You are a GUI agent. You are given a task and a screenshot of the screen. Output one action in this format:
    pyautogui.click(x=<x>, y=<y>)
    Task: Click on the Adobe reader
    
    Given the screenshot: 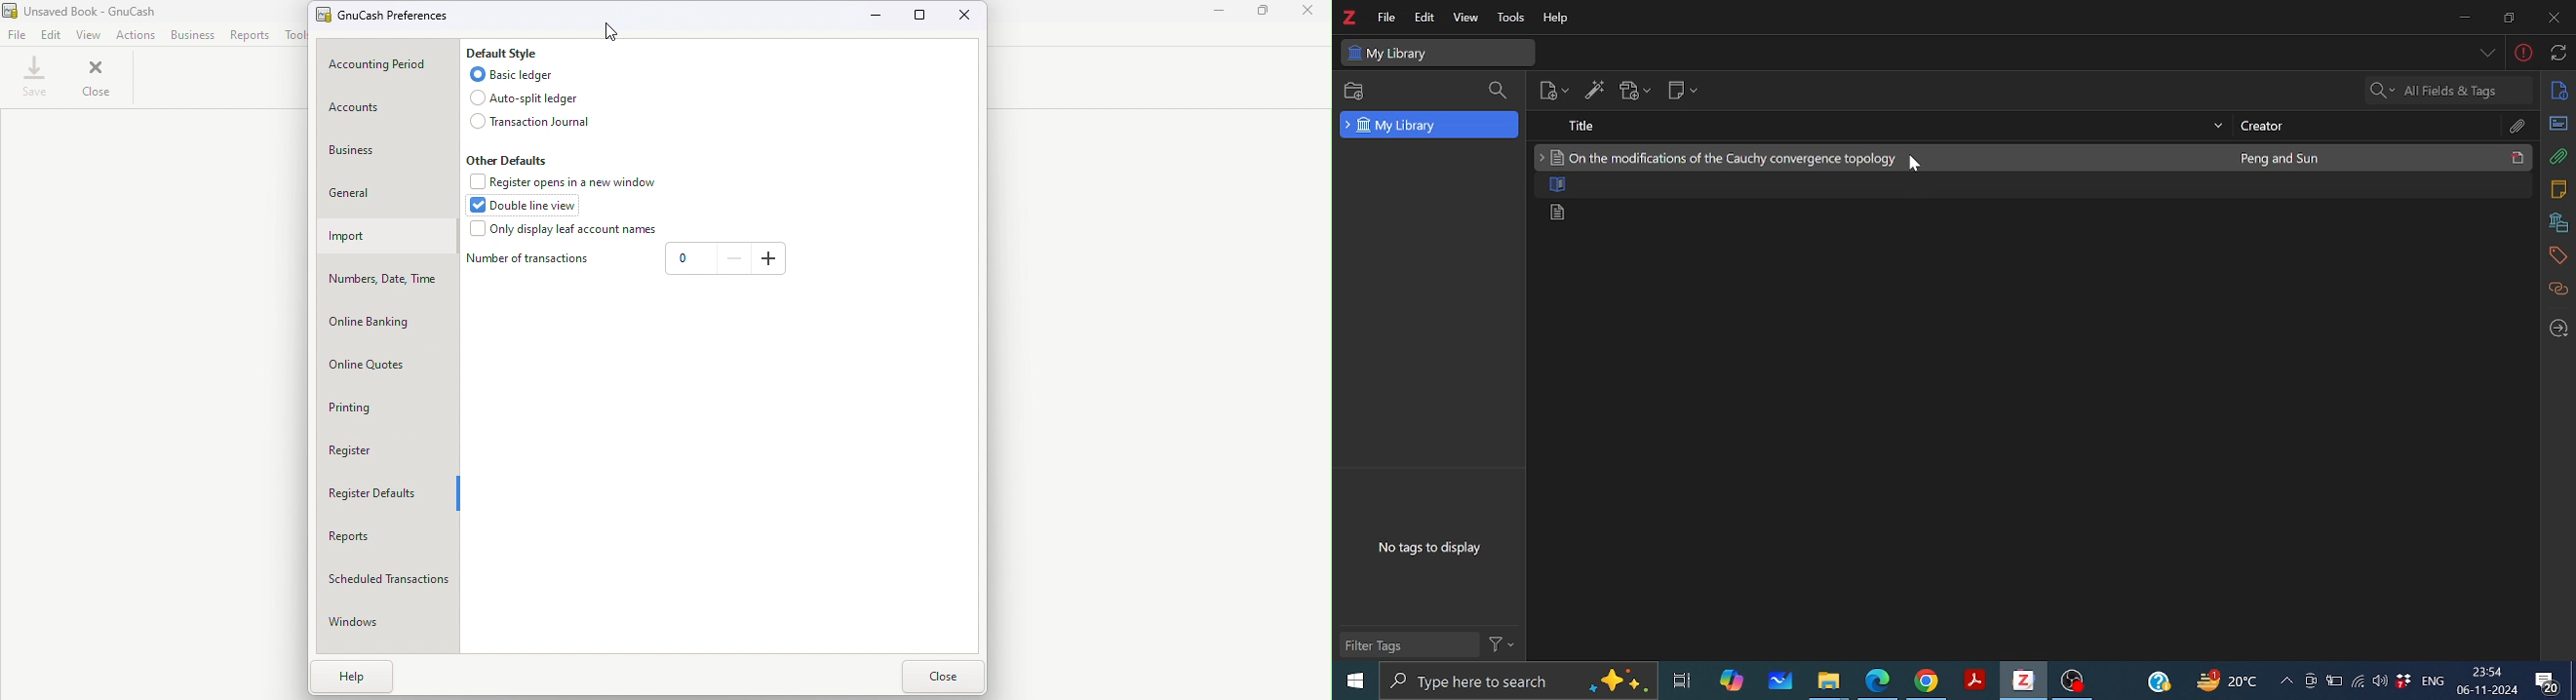 What is the action you would take?
    pyautogui.click(x=1974, y=682)
    